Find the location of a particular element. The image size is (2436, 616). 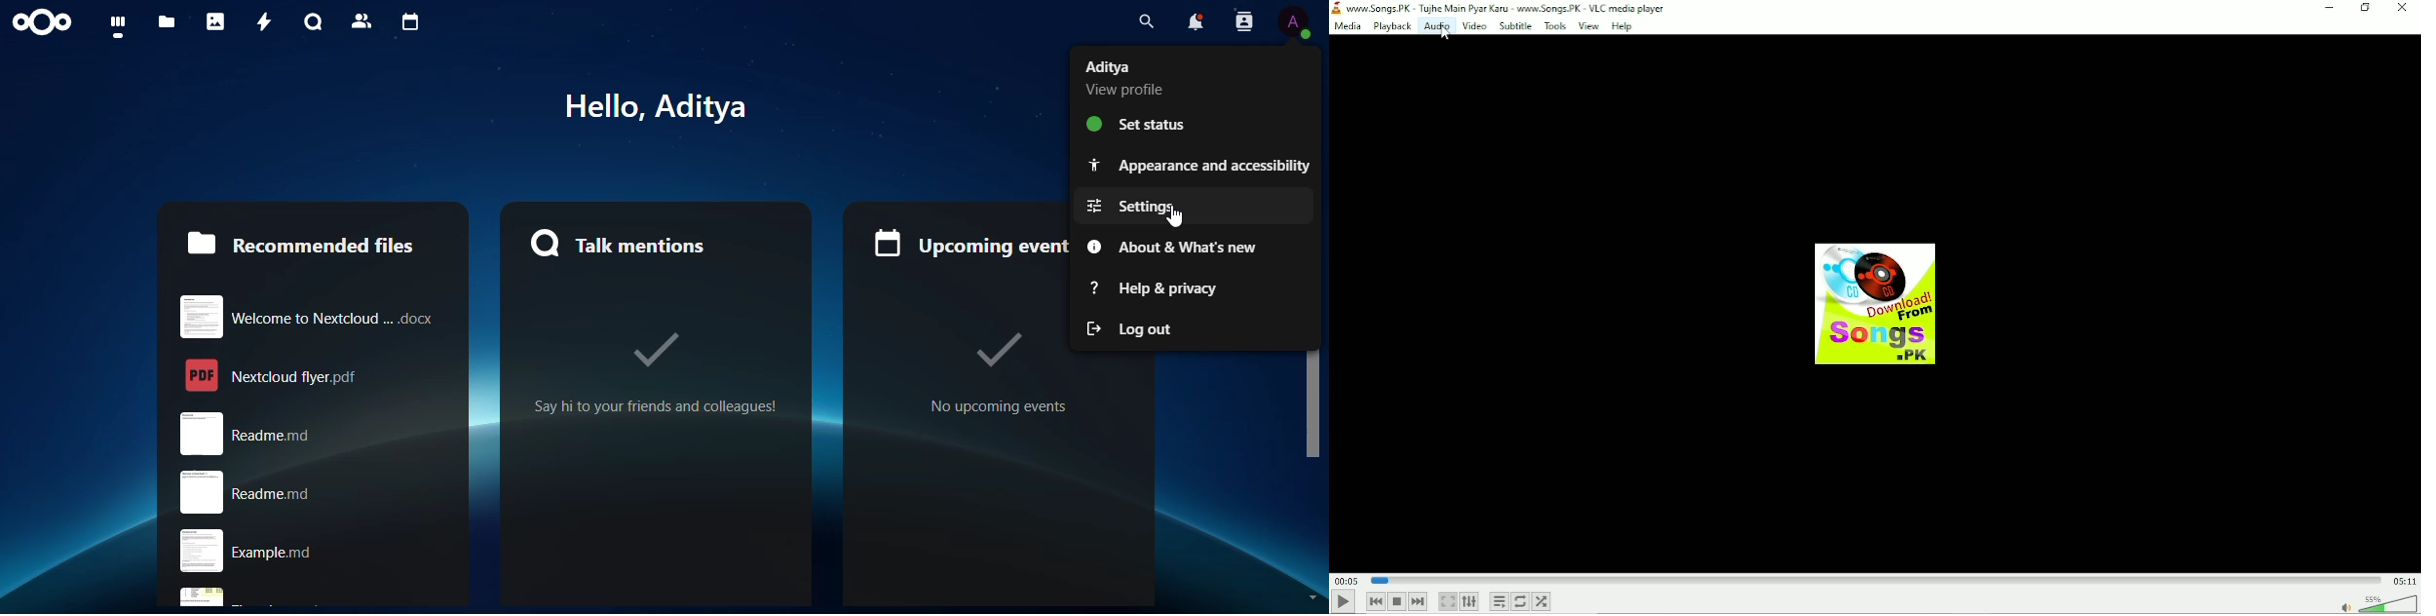

log out is located at coordinates (1136, 328).